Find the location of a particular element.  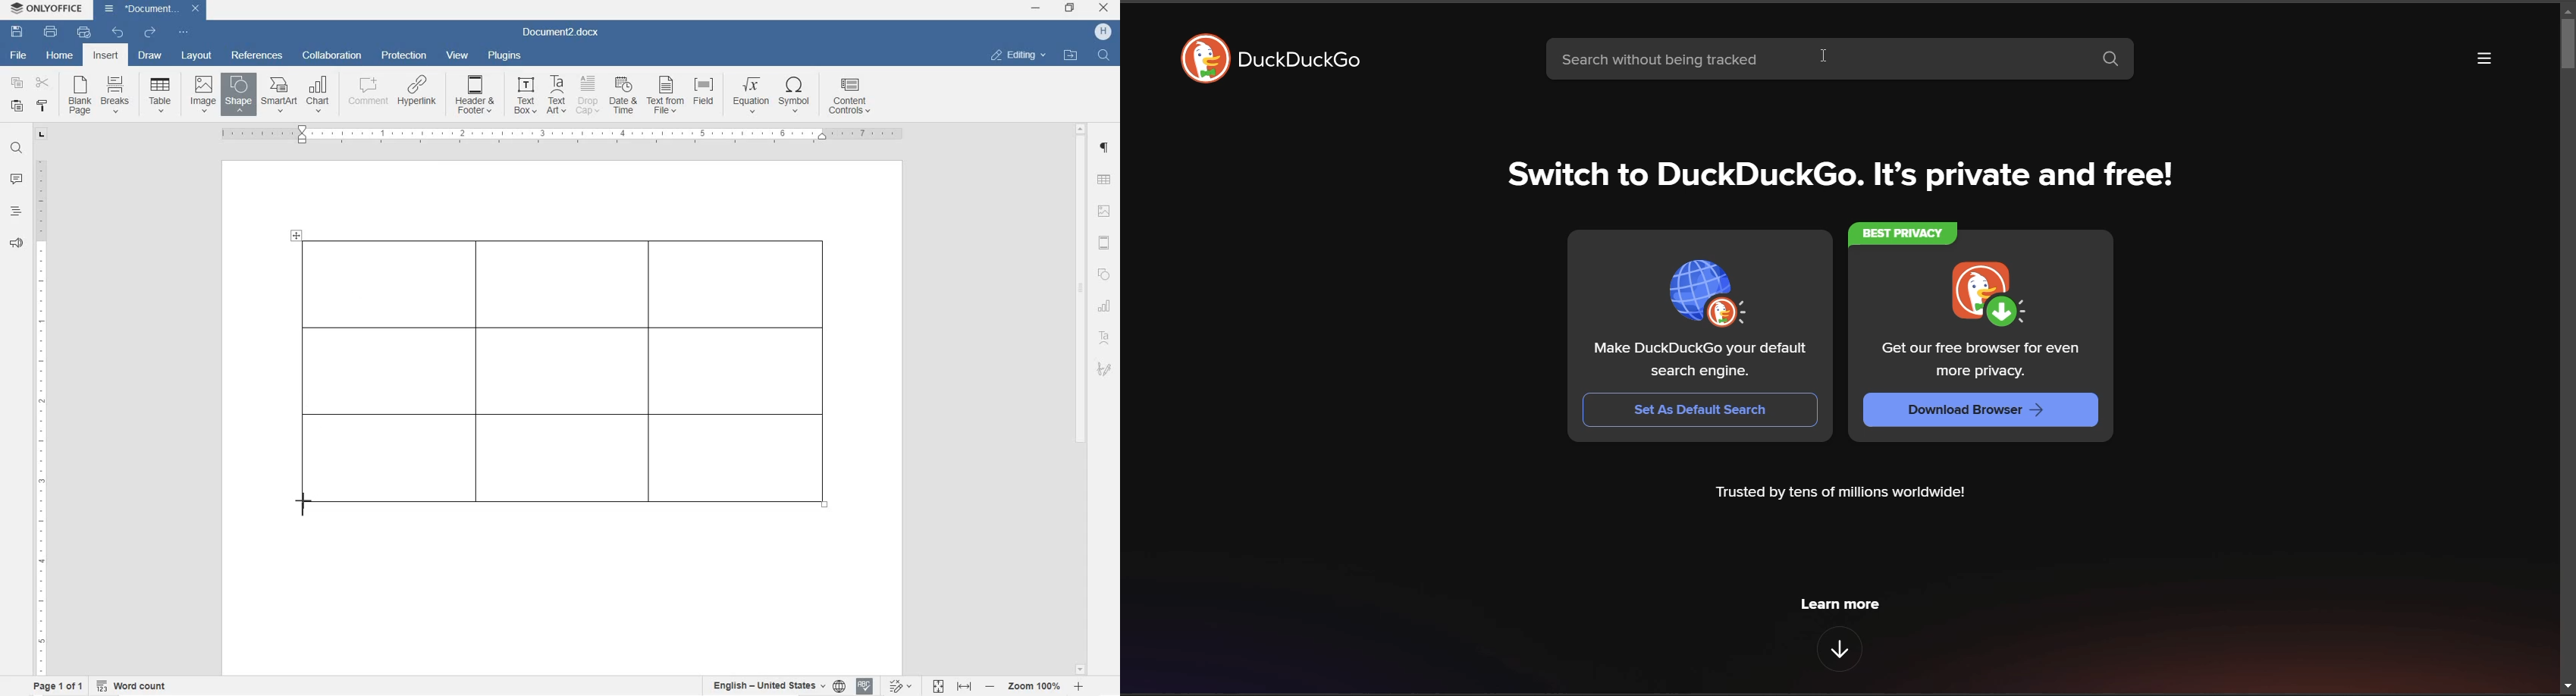

HEADER & OOTER is located at coordinates (475, 95).